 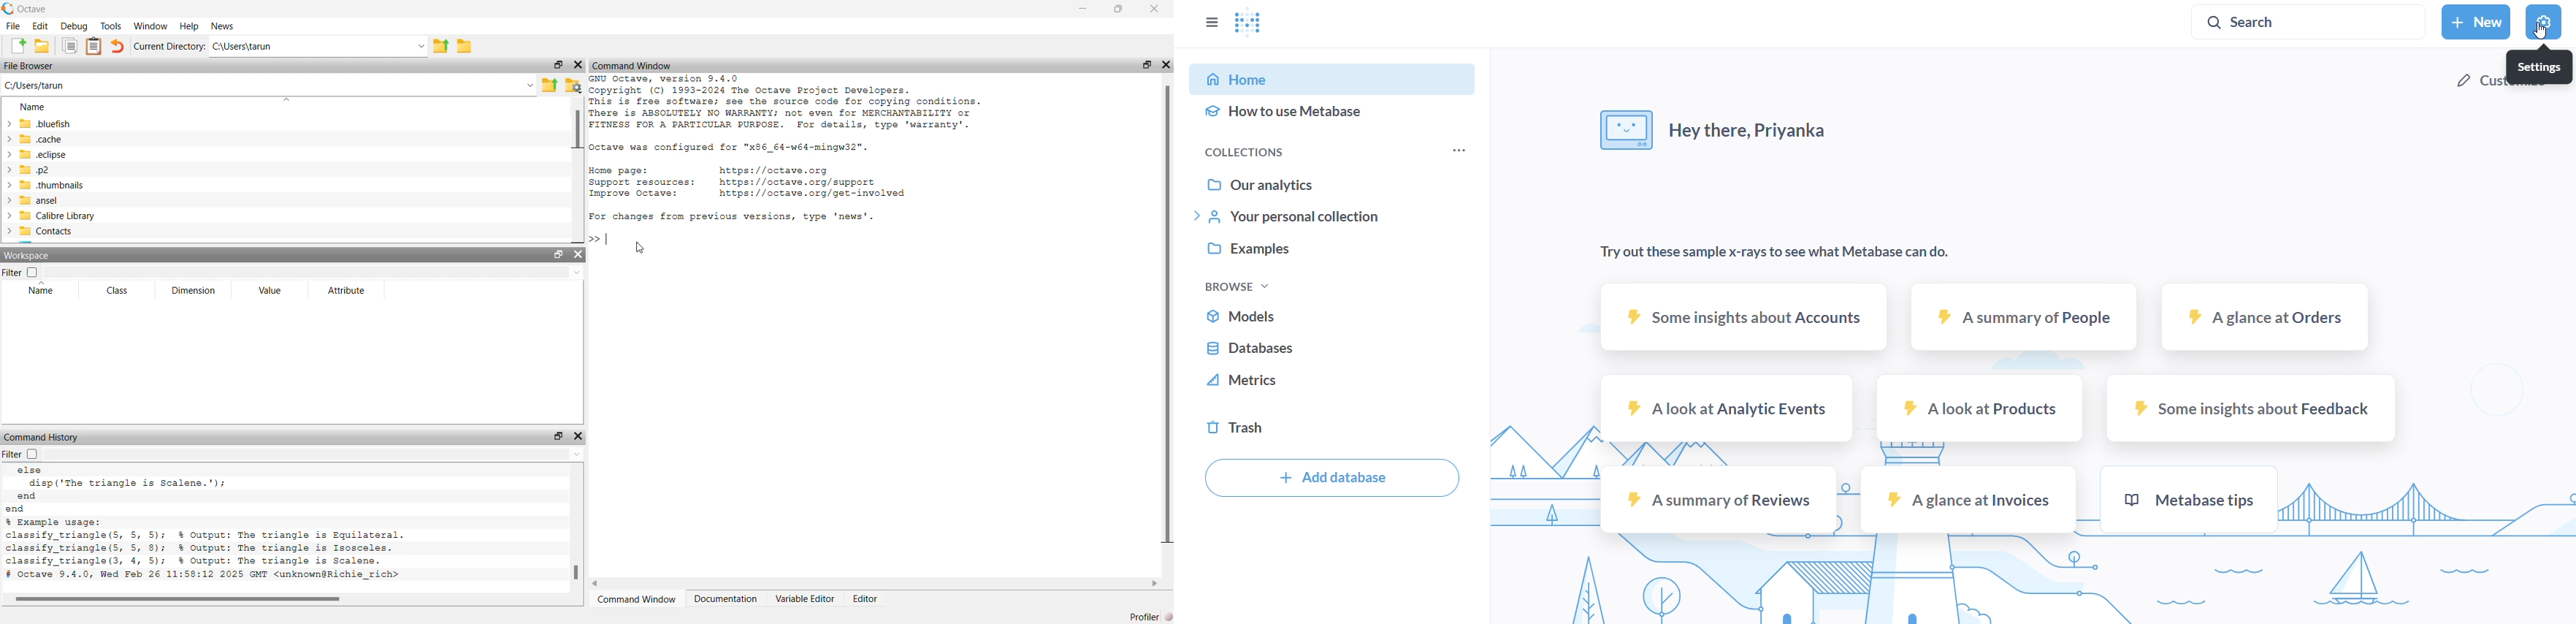 I want to click on window, so click(x=152, y=26).